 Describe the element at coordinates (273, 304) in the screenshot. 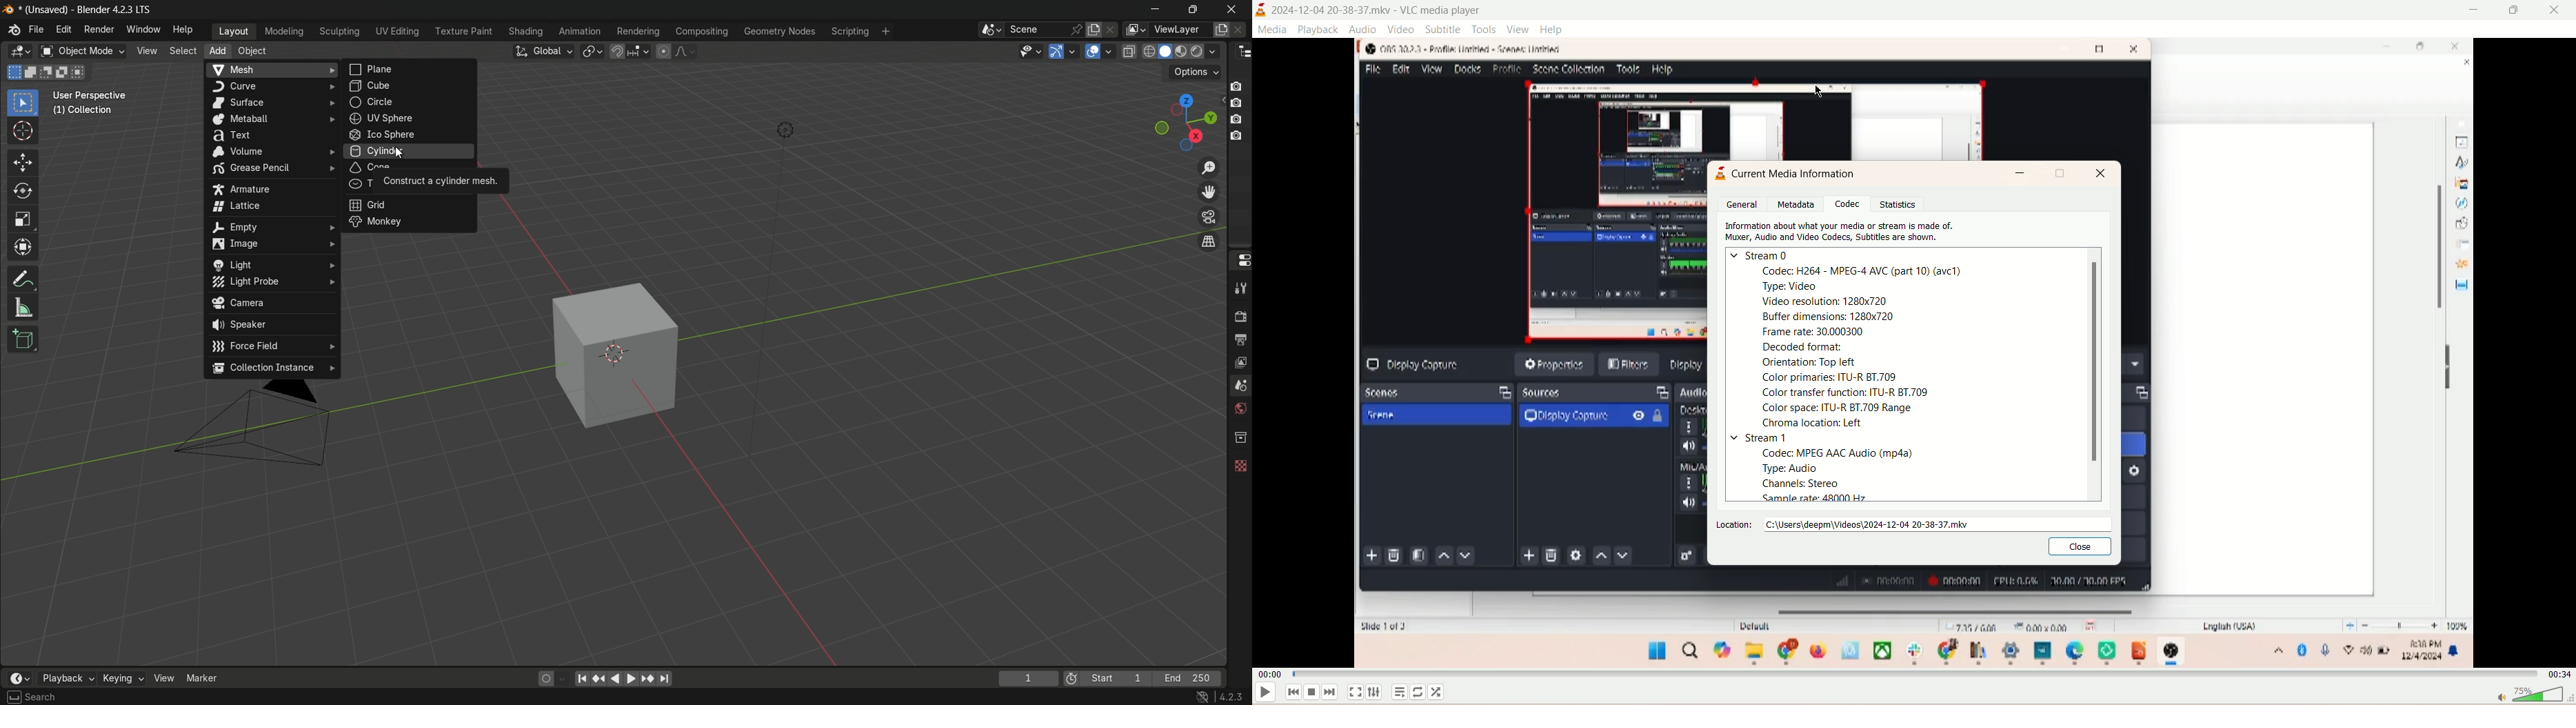

I see `camera` at that location.